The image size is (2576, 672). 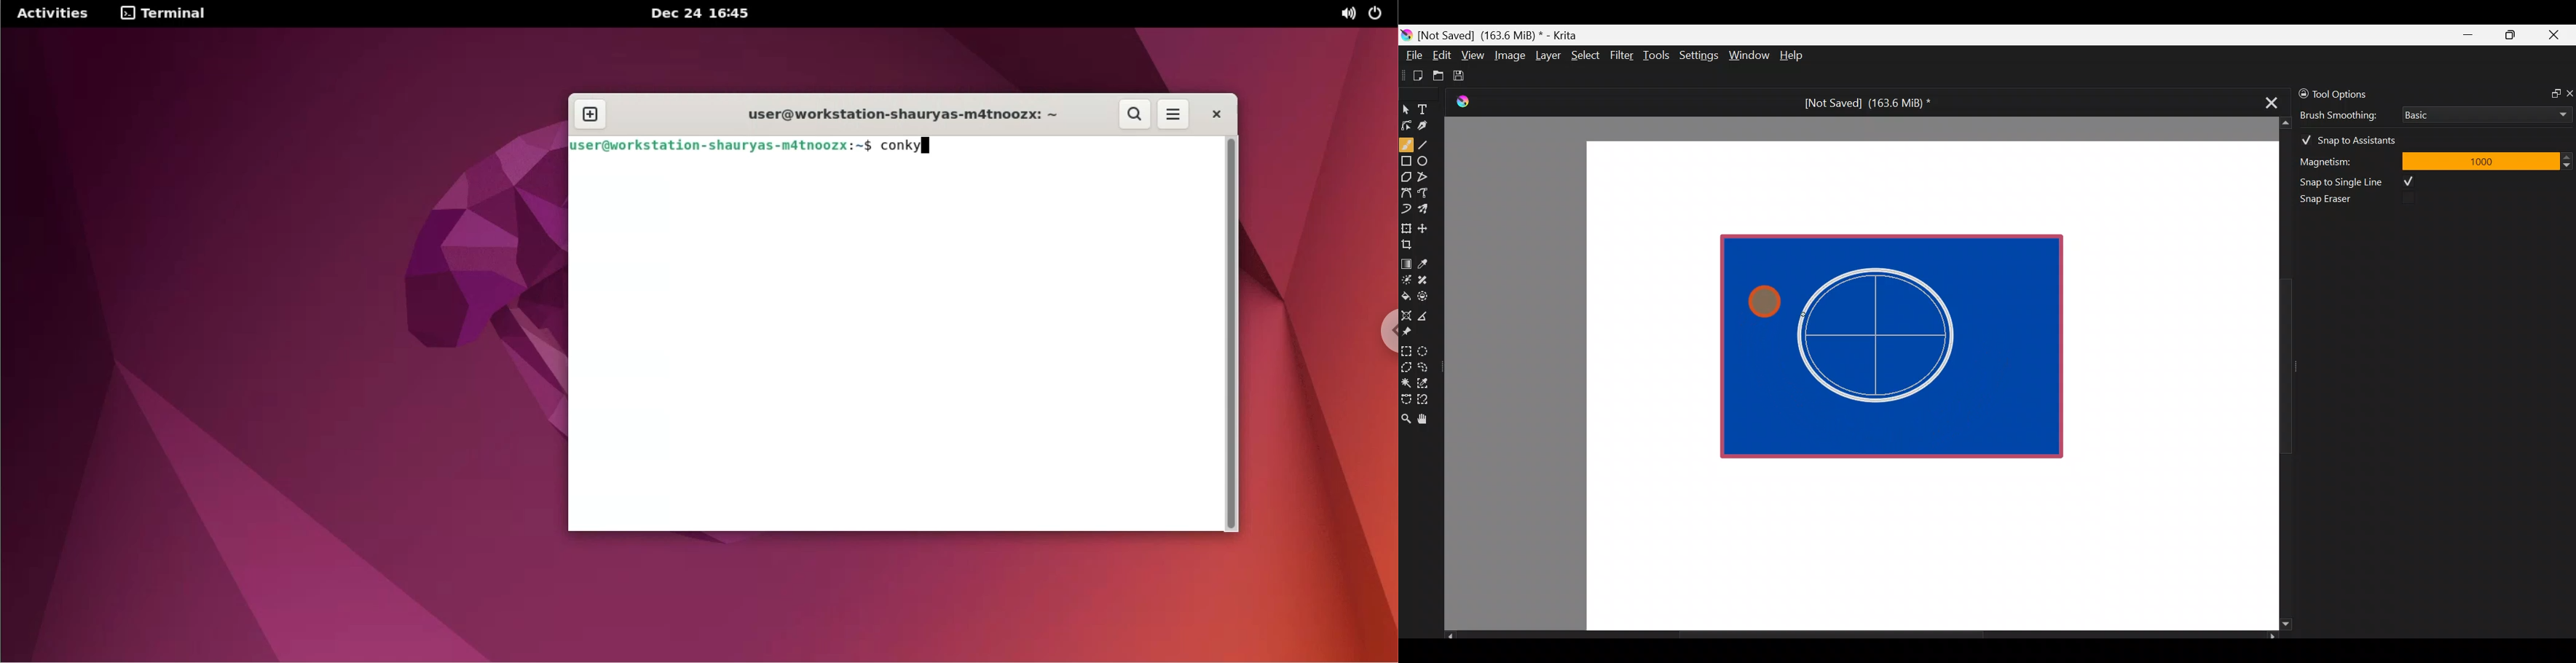 I want to click on Krita Logo, so click(x=1460, y=101).